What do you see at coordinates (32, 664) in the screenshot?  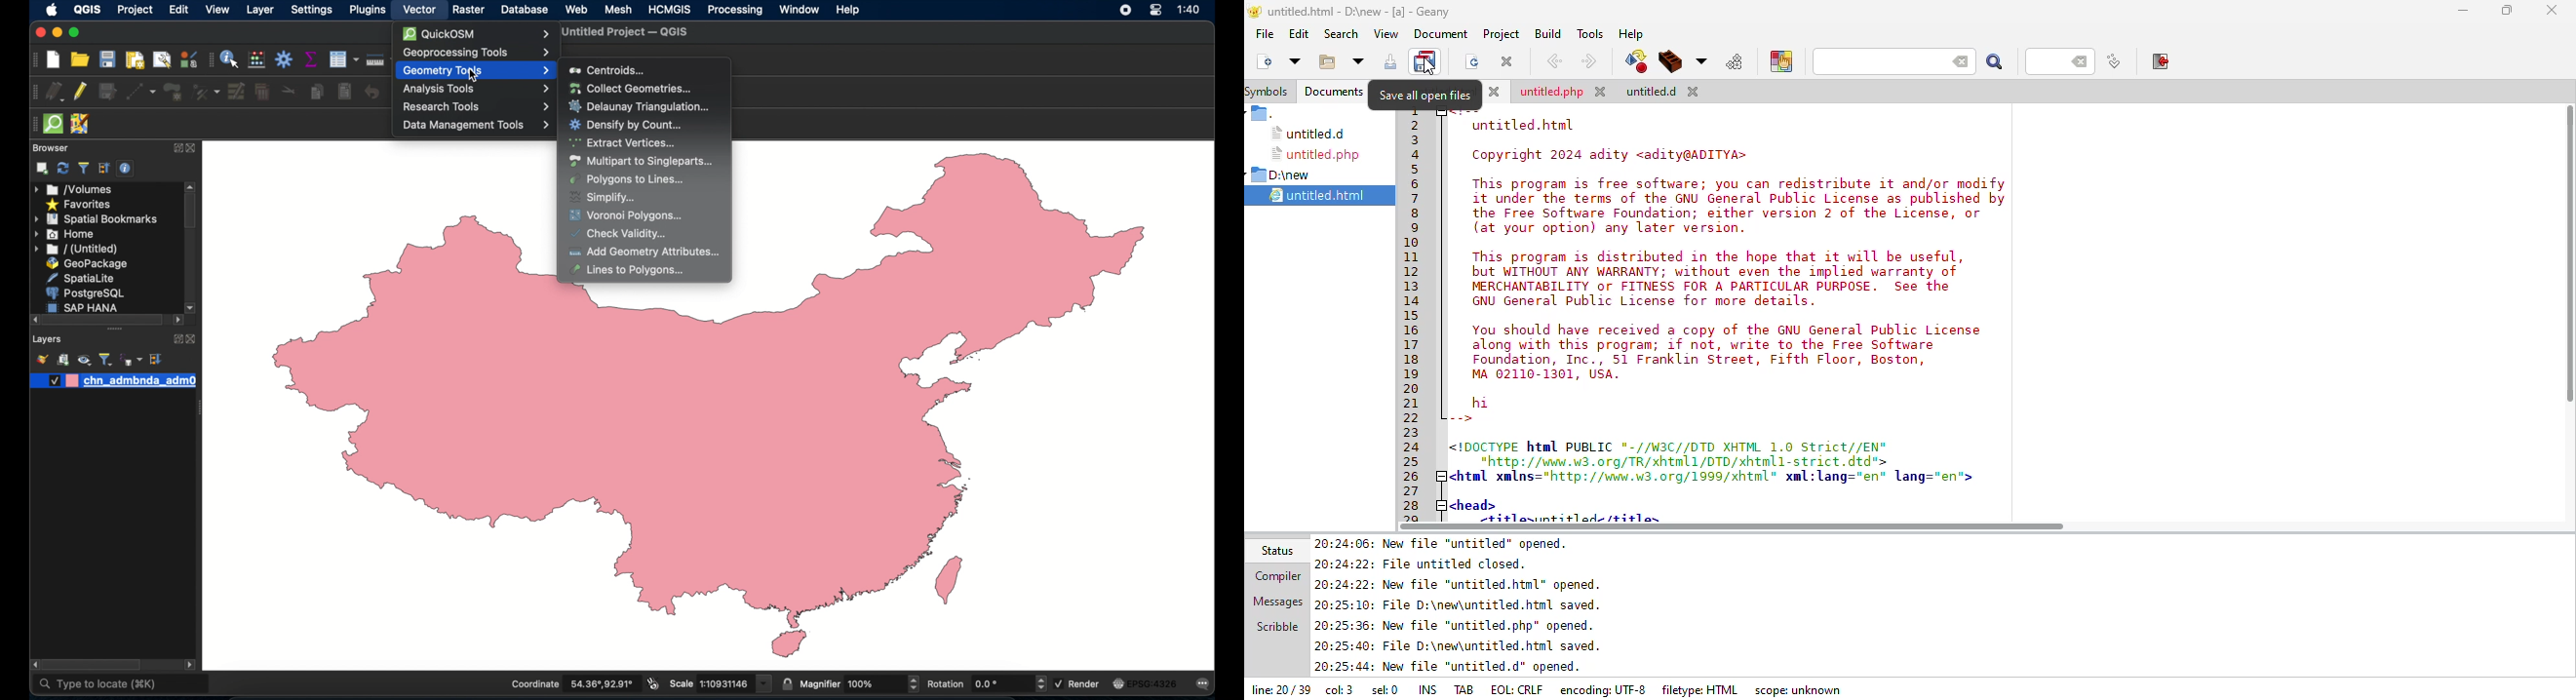 I see `scroll right arrow` at bounding box center [32, 664].